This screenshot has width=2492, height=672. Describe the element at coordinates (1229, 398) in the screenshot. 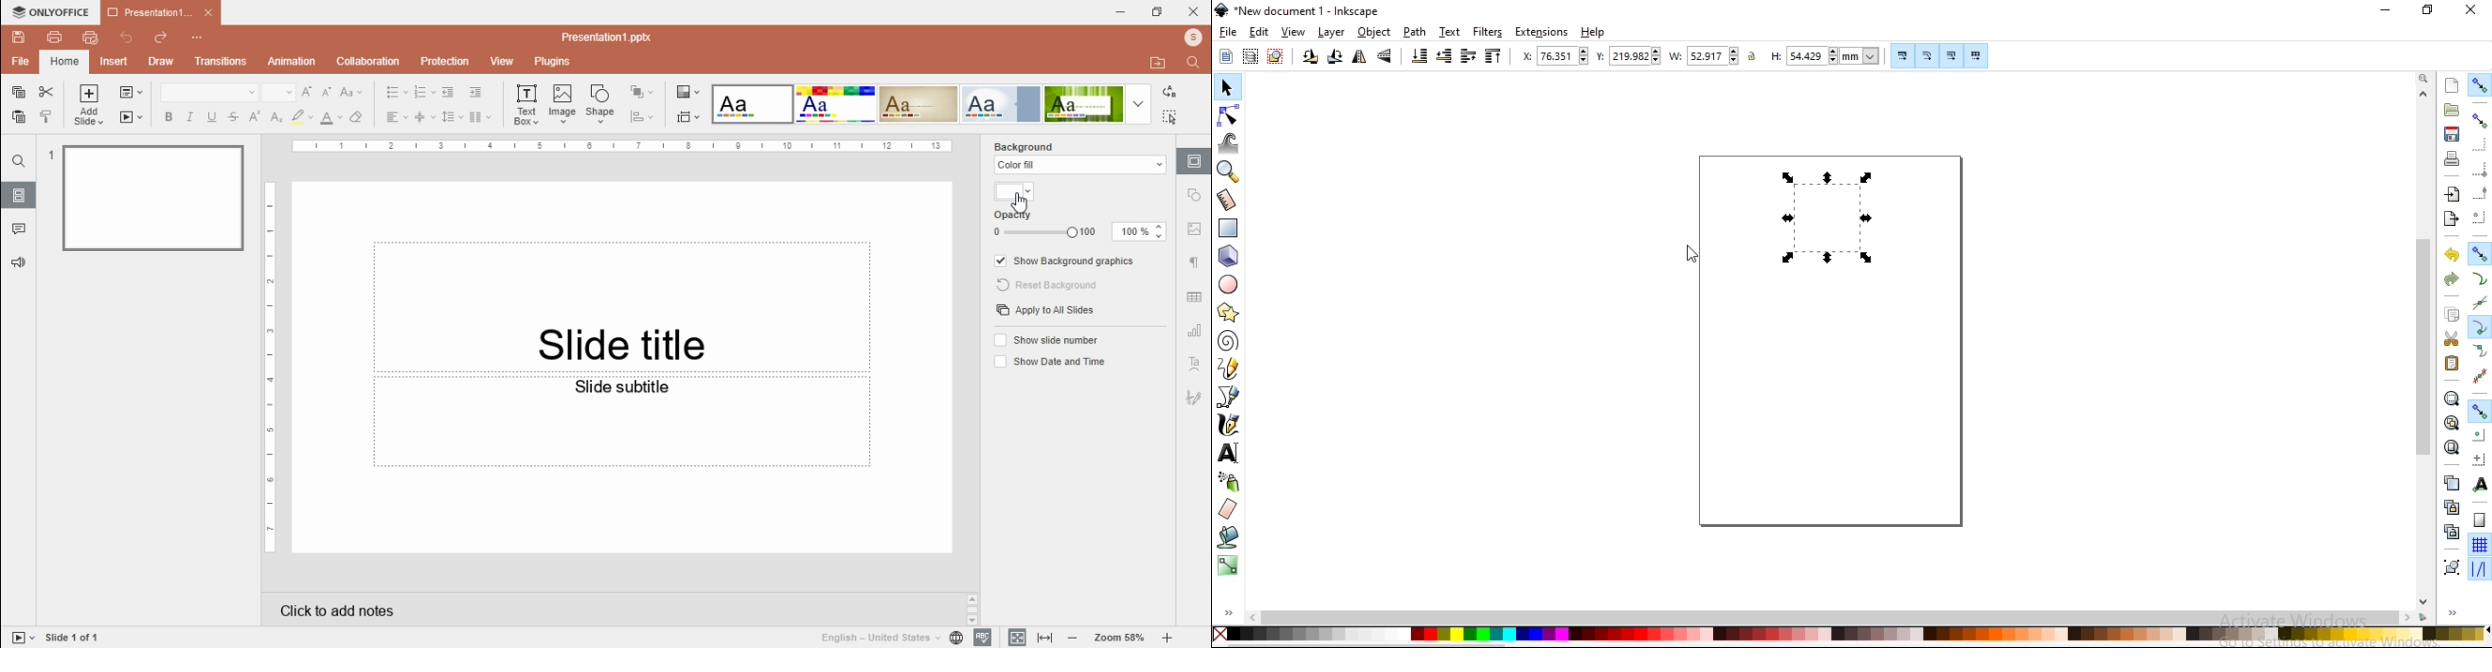

I see `draw bezier curves and straight lines` at that location.